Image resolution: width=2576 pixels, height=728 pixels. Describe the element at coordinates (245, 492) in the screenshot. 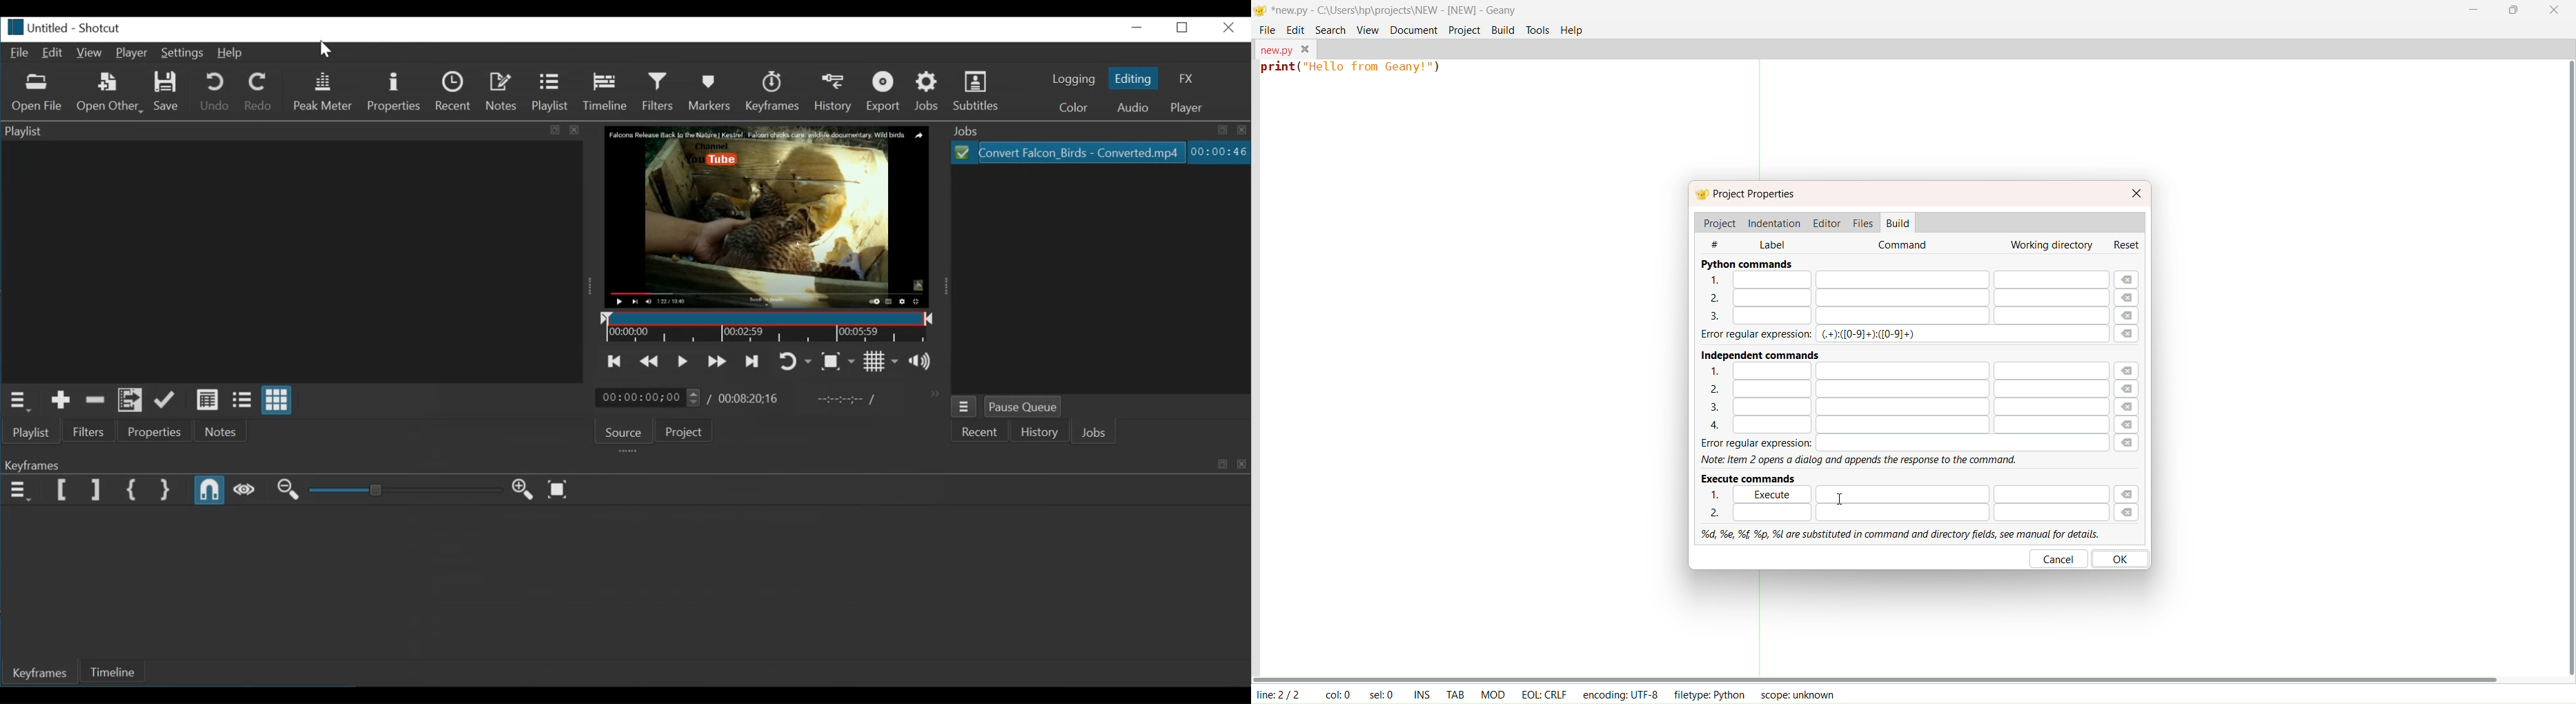

I see `Scrub while dragging` at that location.